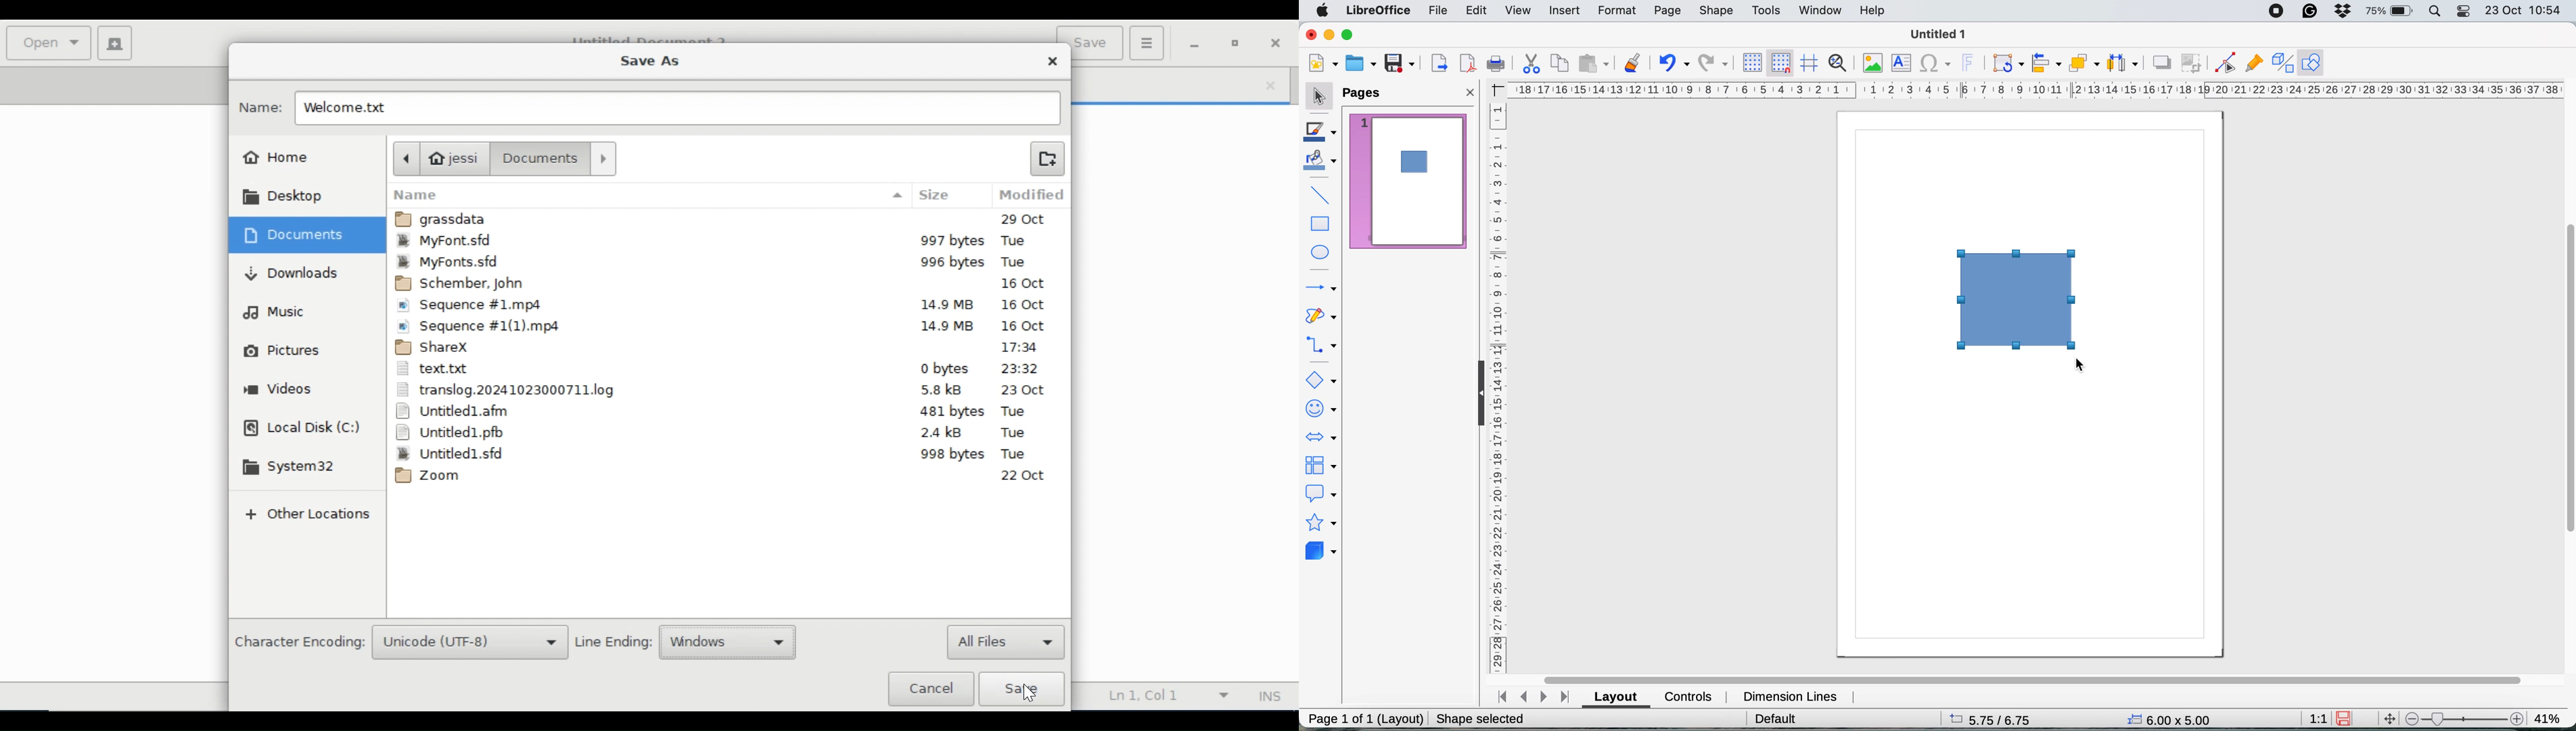  I want to click on select atleast three objects to distribute, so click(2126, 63).